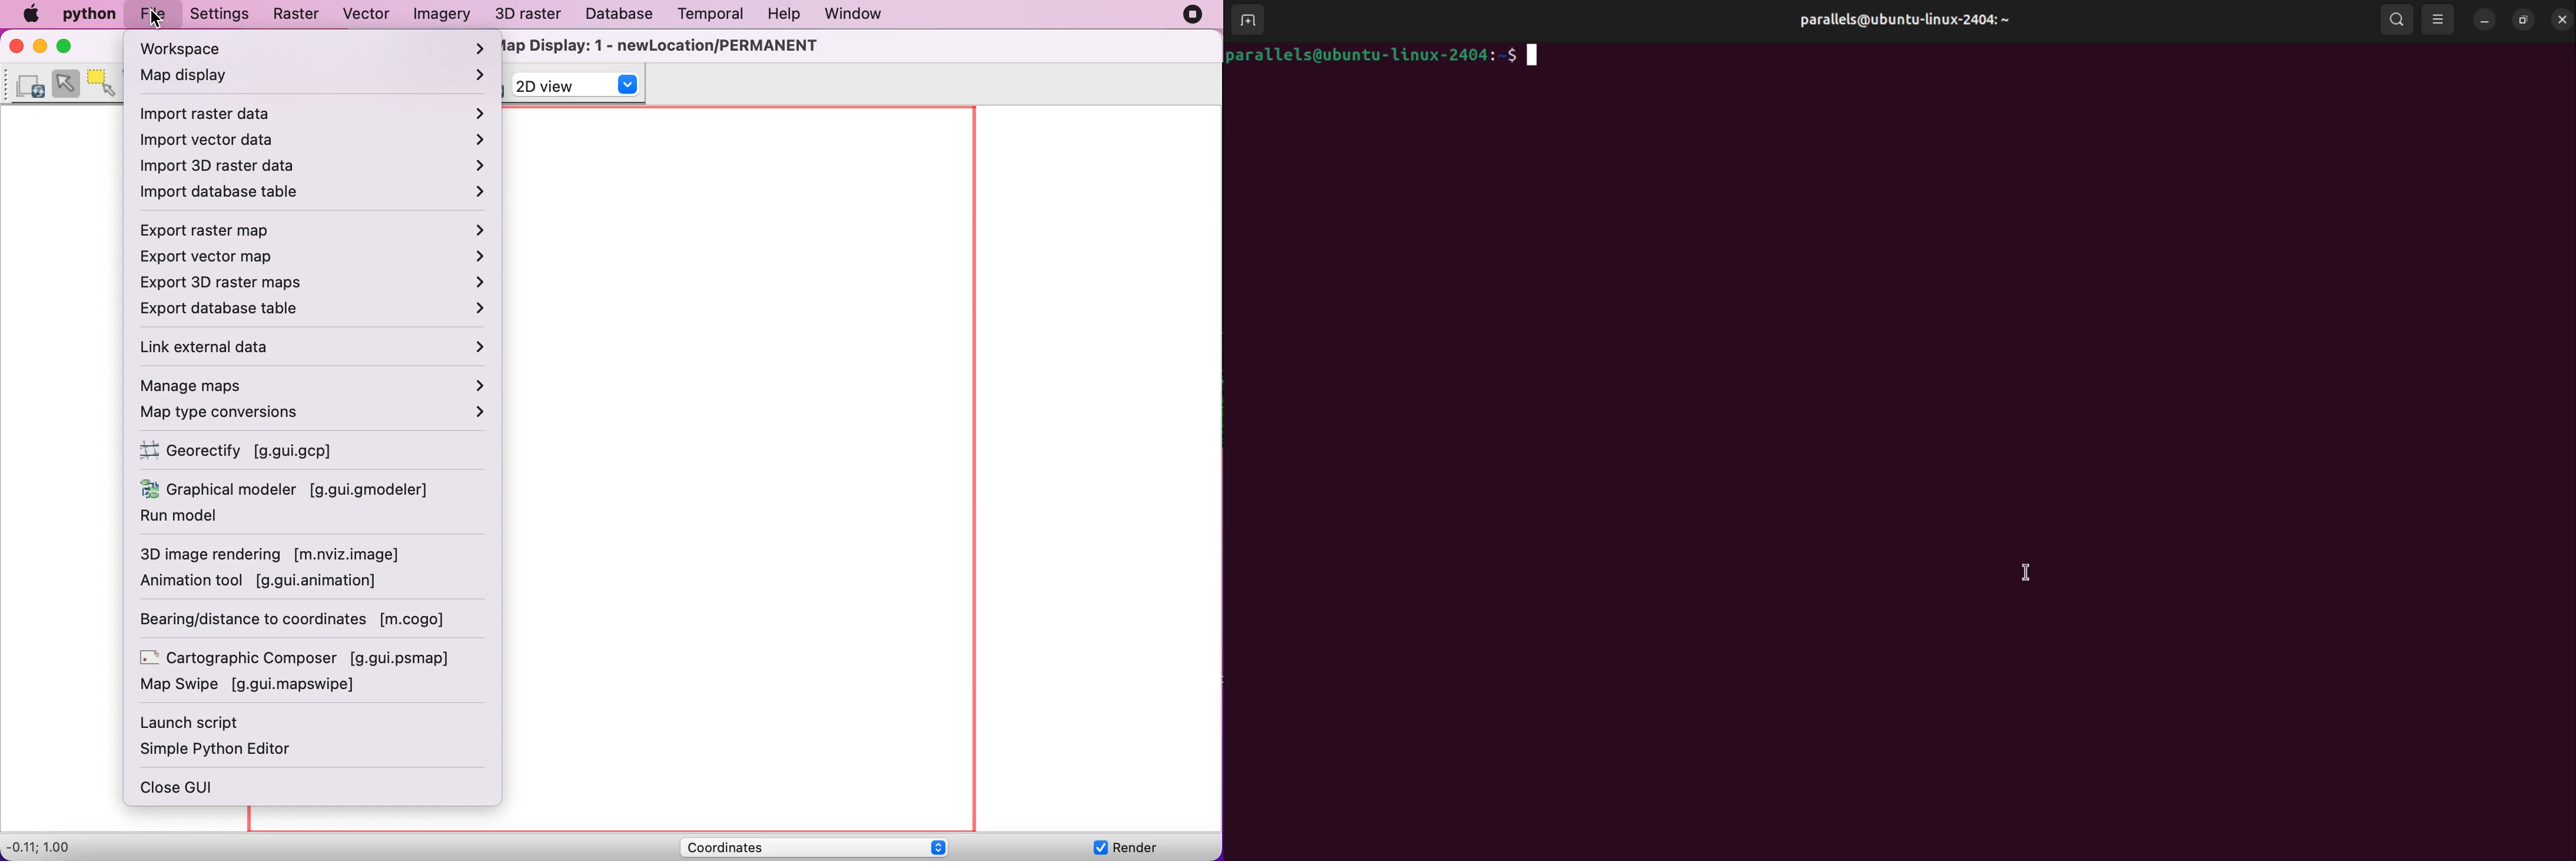 The image size is (2576, 868). Describe the element at coordinates (2483, 21) in the screenshot. I see `minimize` at that location.